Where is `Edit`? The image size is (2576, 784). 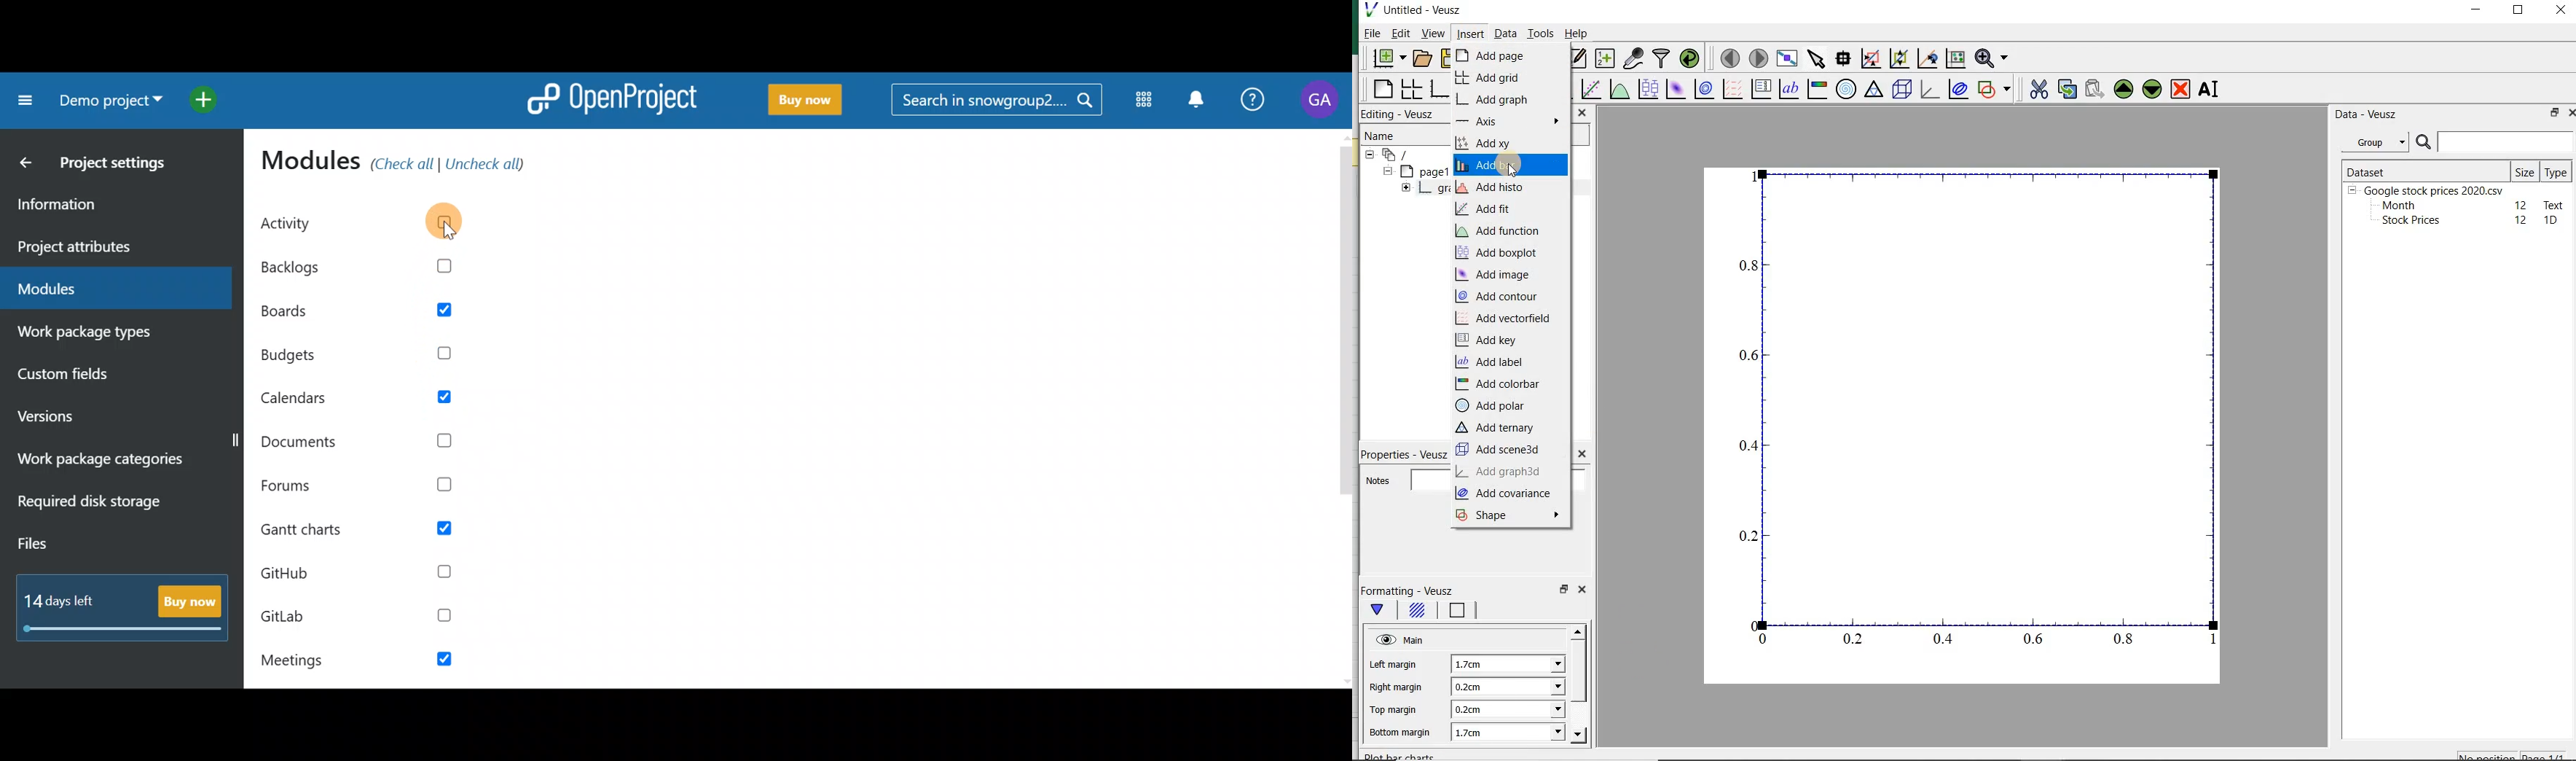 Edit is located at coordinates (1399, 33).